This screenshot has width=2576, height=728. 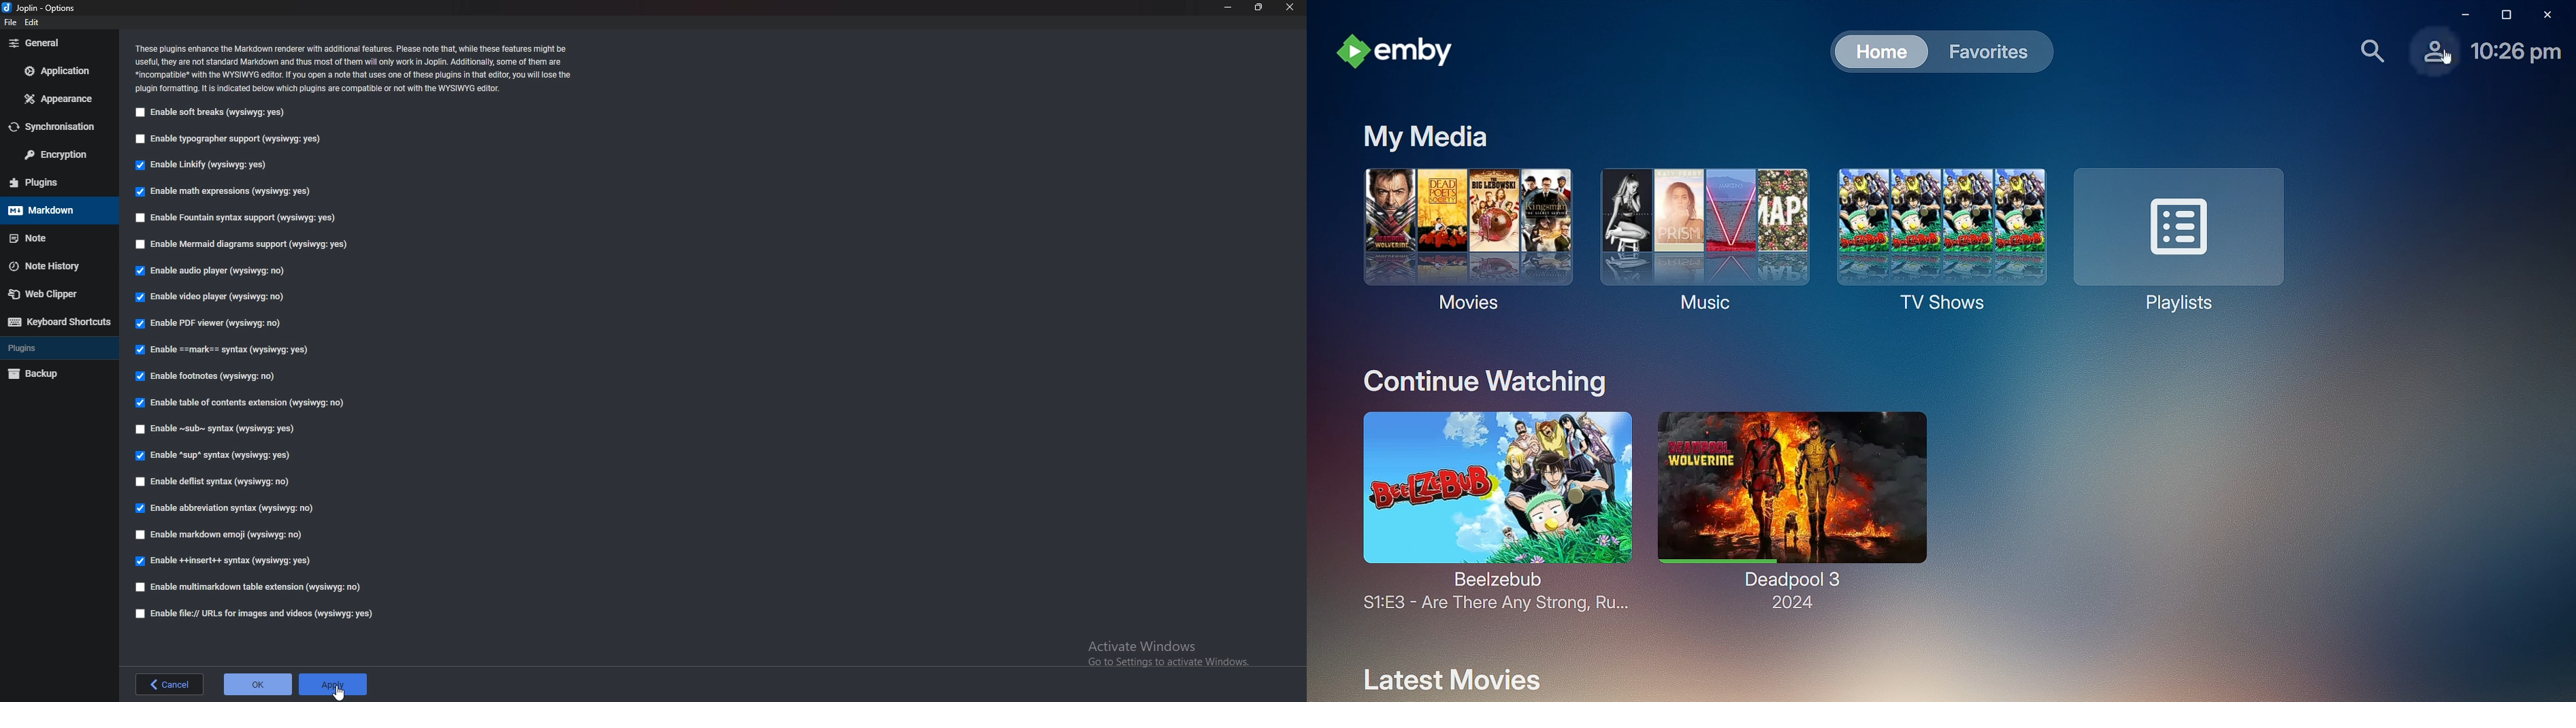 What do you see at coordinates (58, 323) in the screenshot?
I see `Keyboard shortcuts` at bounding box center [58, 323].